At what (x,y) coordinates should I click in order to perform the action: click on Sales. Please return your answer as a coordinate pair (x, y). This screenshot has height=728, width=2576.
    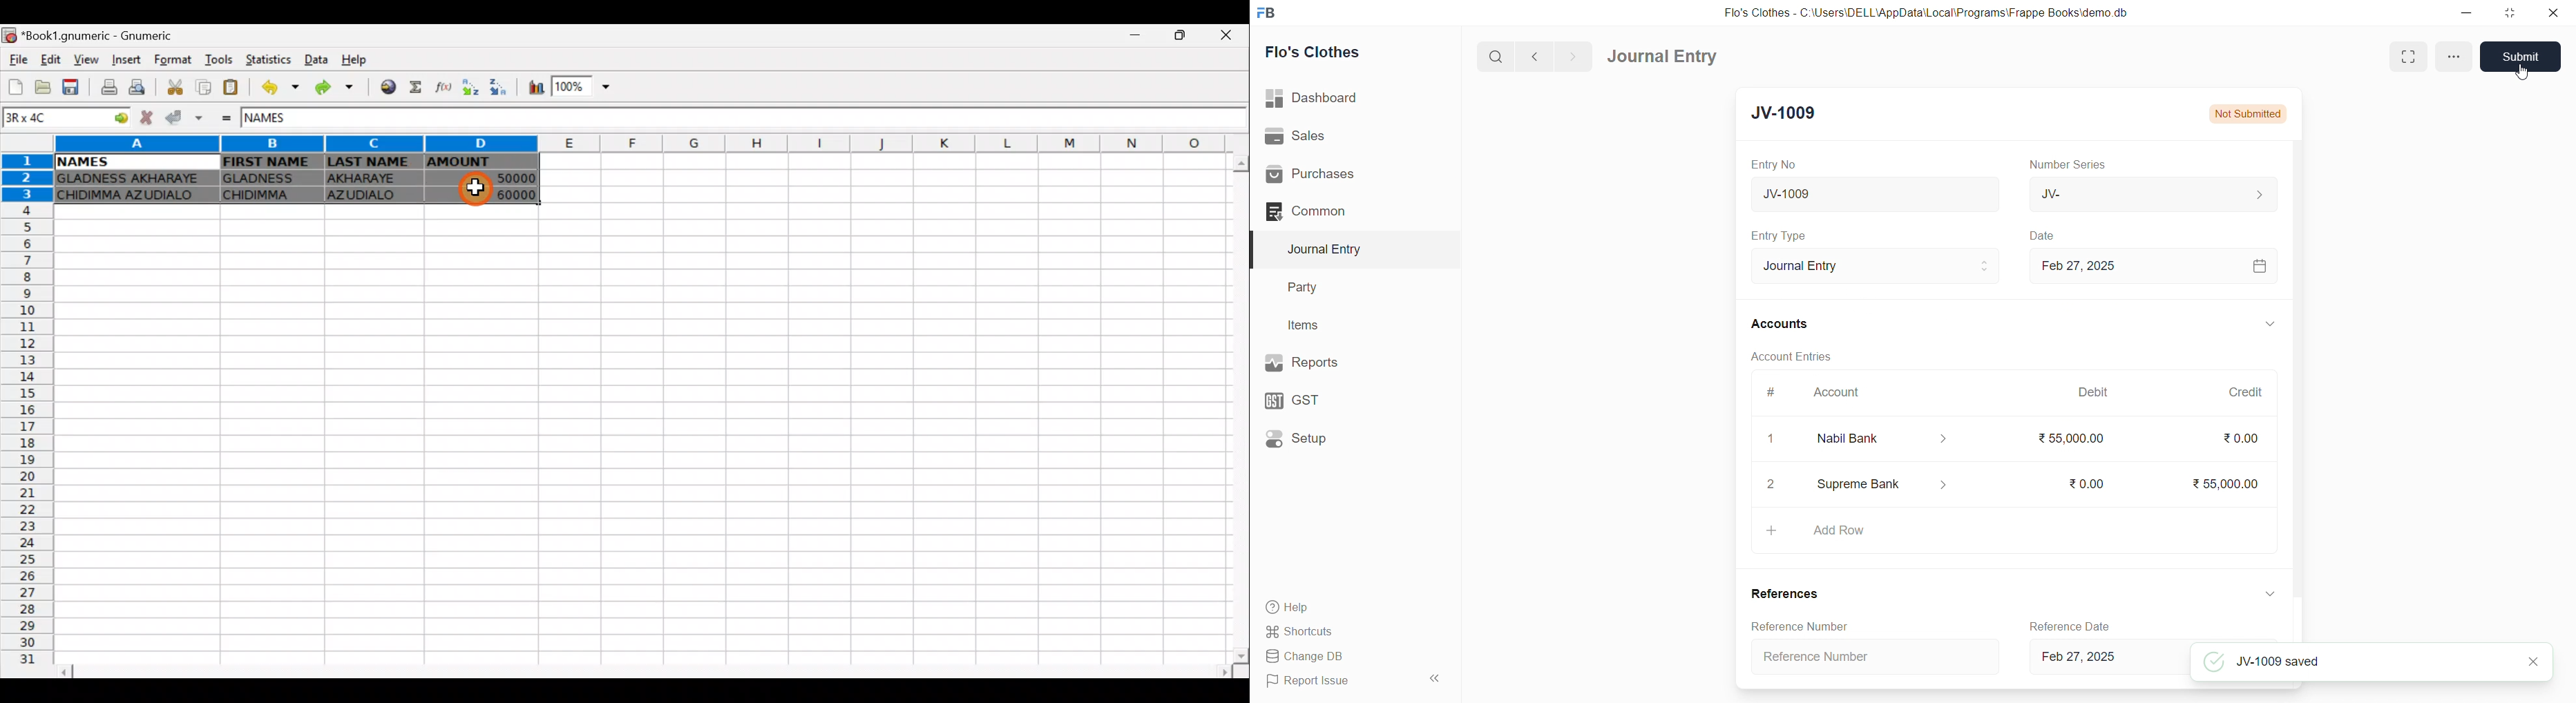
    Looking at the image, I should click on (1332, 135).